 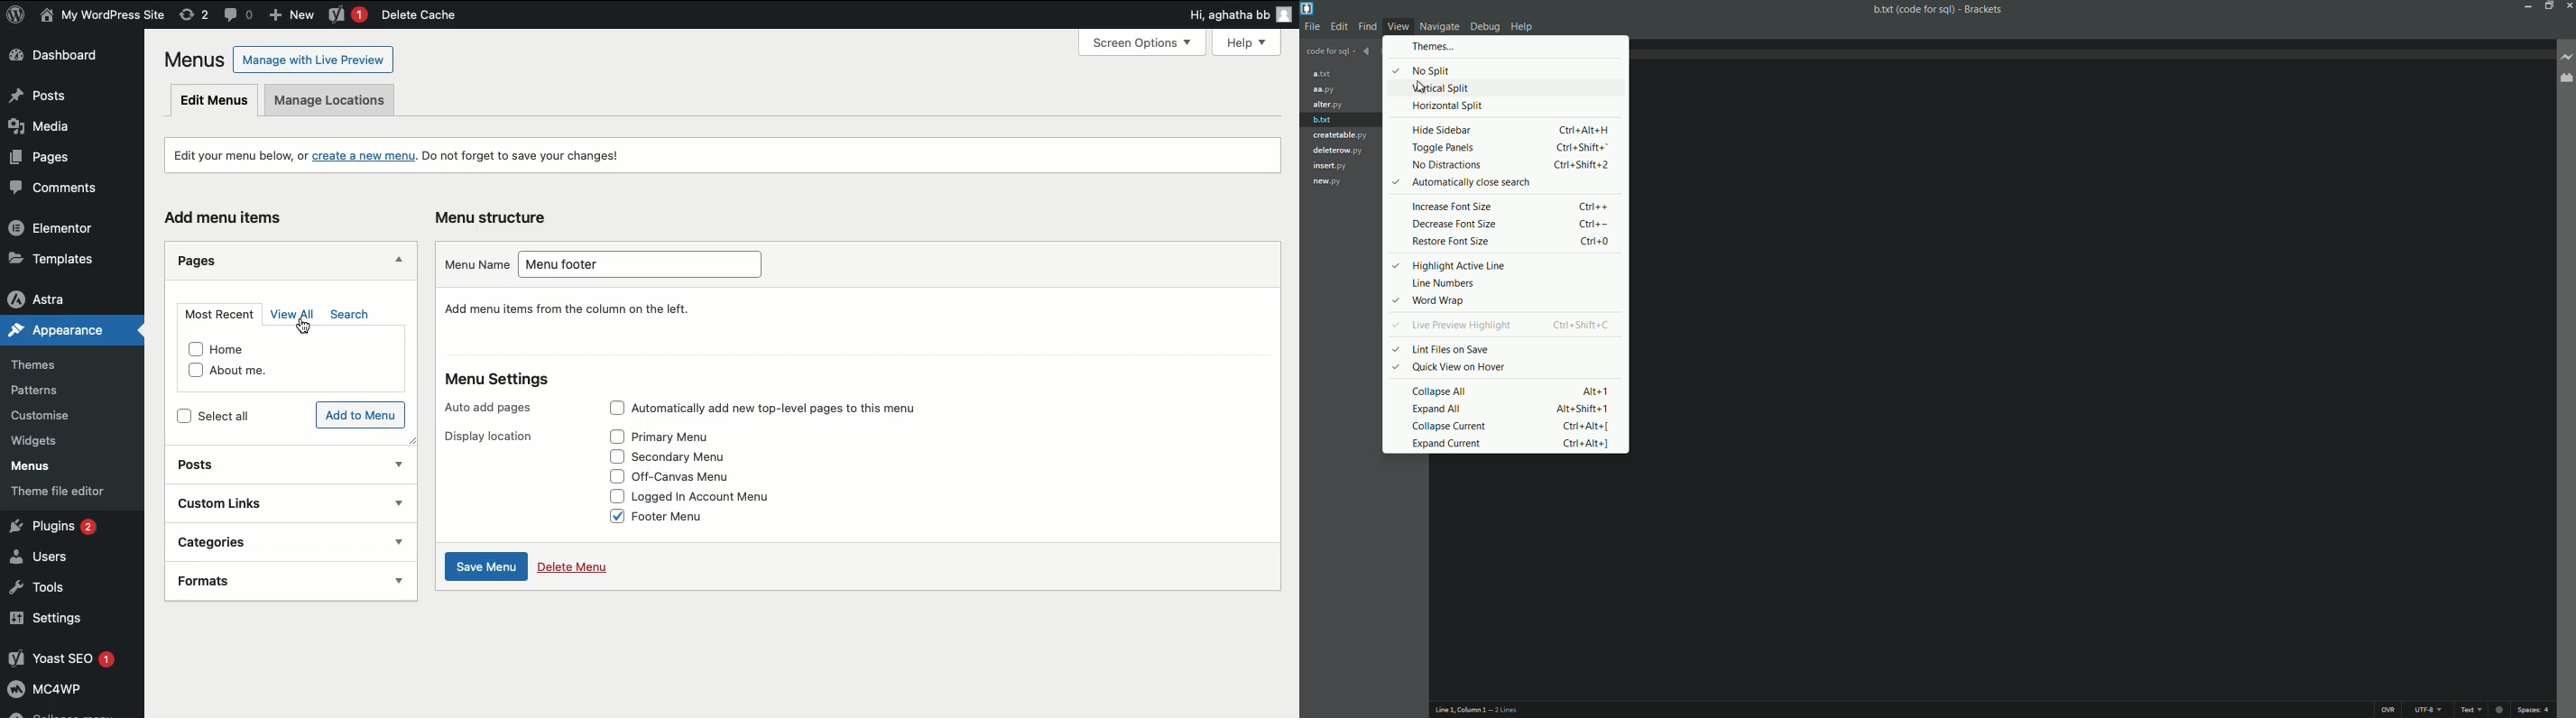 What do you see at coordinates (2567, 59) in the screenshot?
I see `Live preview` at bounding box center [2567, 59].